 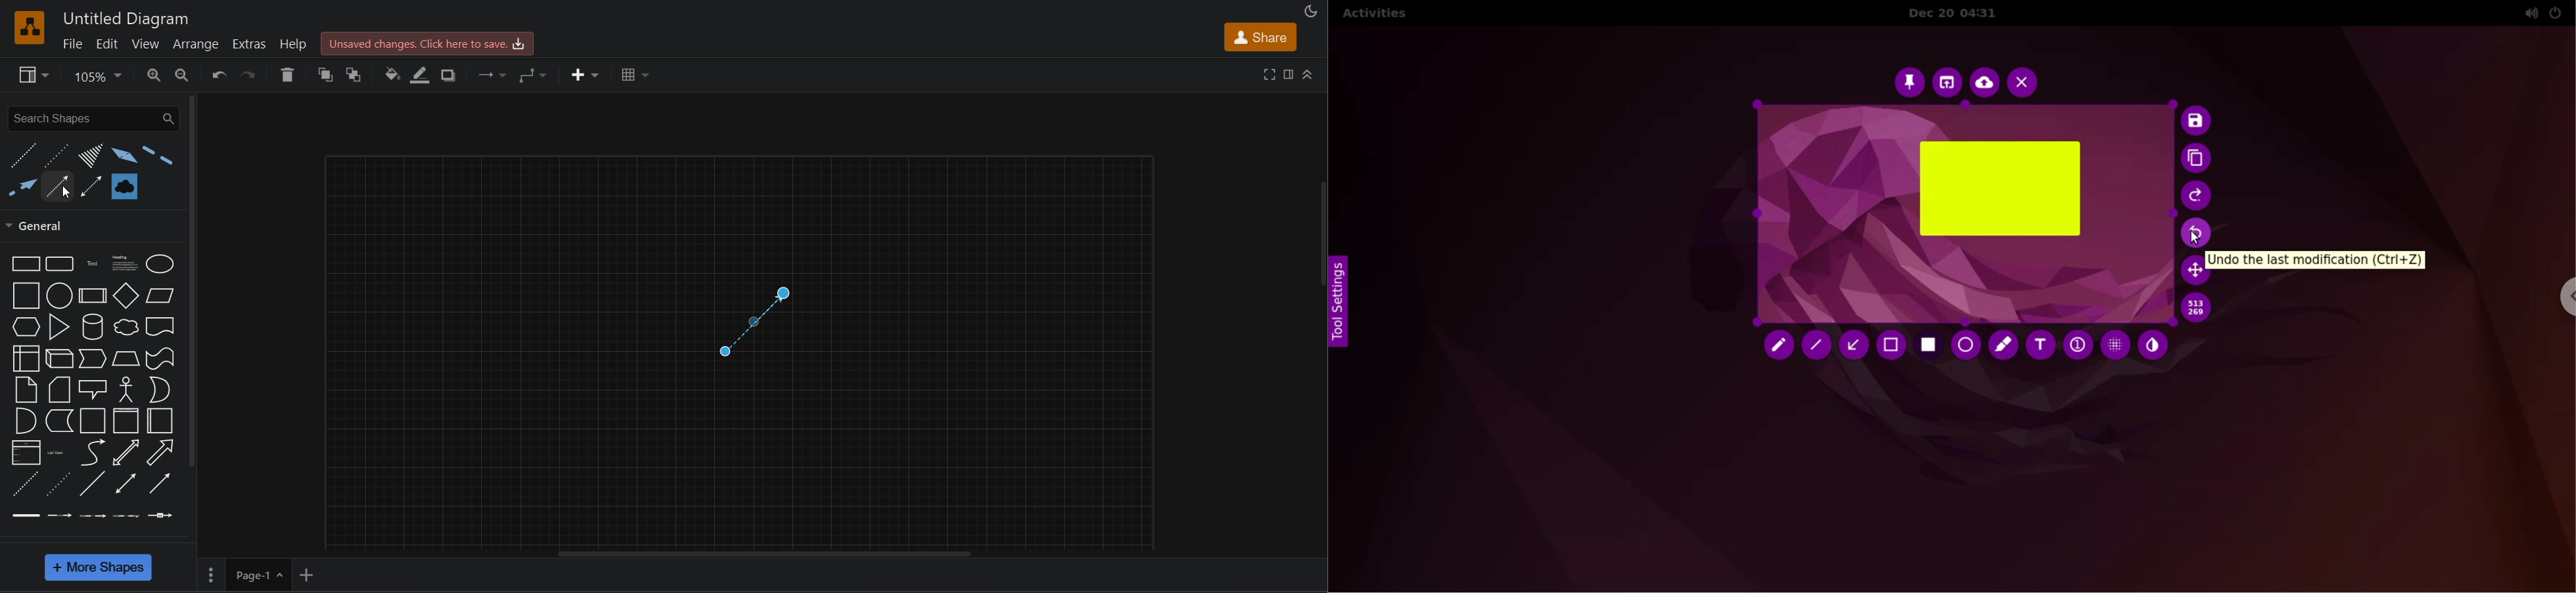 What do you see at coordinates (59, 388) in the screenshot?
I see `card` at bounding box center [59, 388].